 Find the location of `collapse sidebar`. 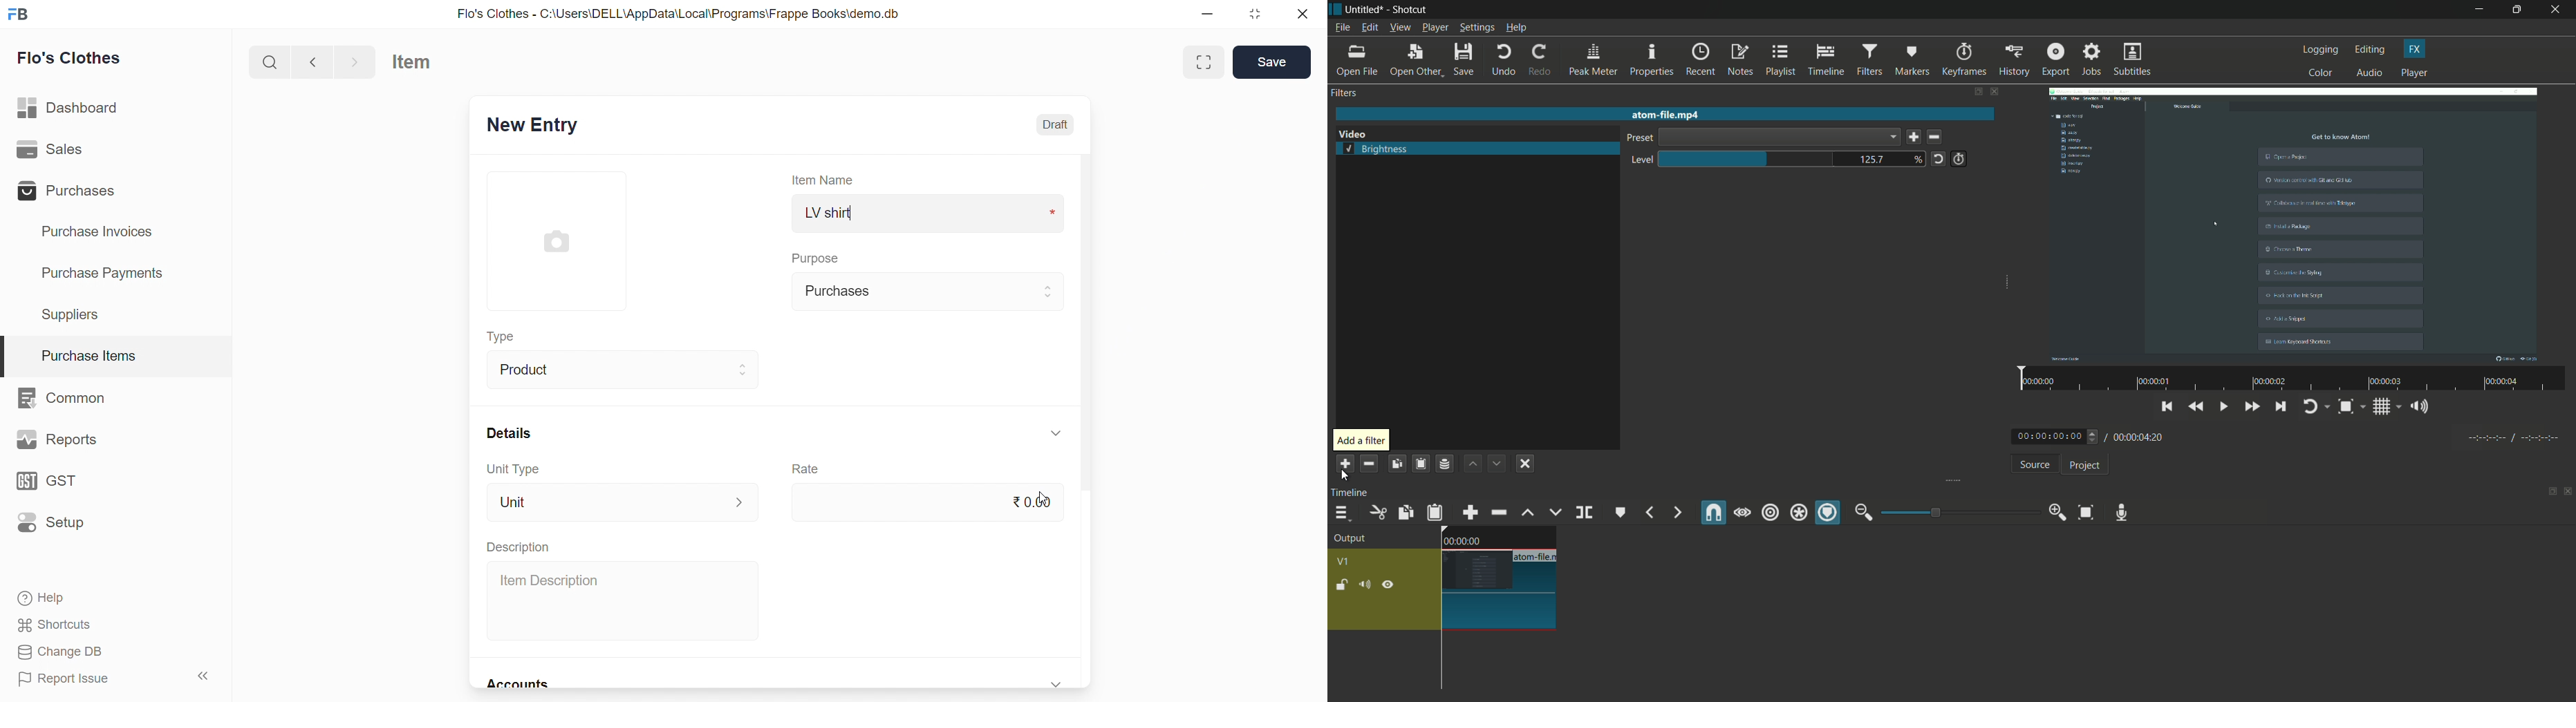

collapse sidebar is located at coordinates (209, 677).